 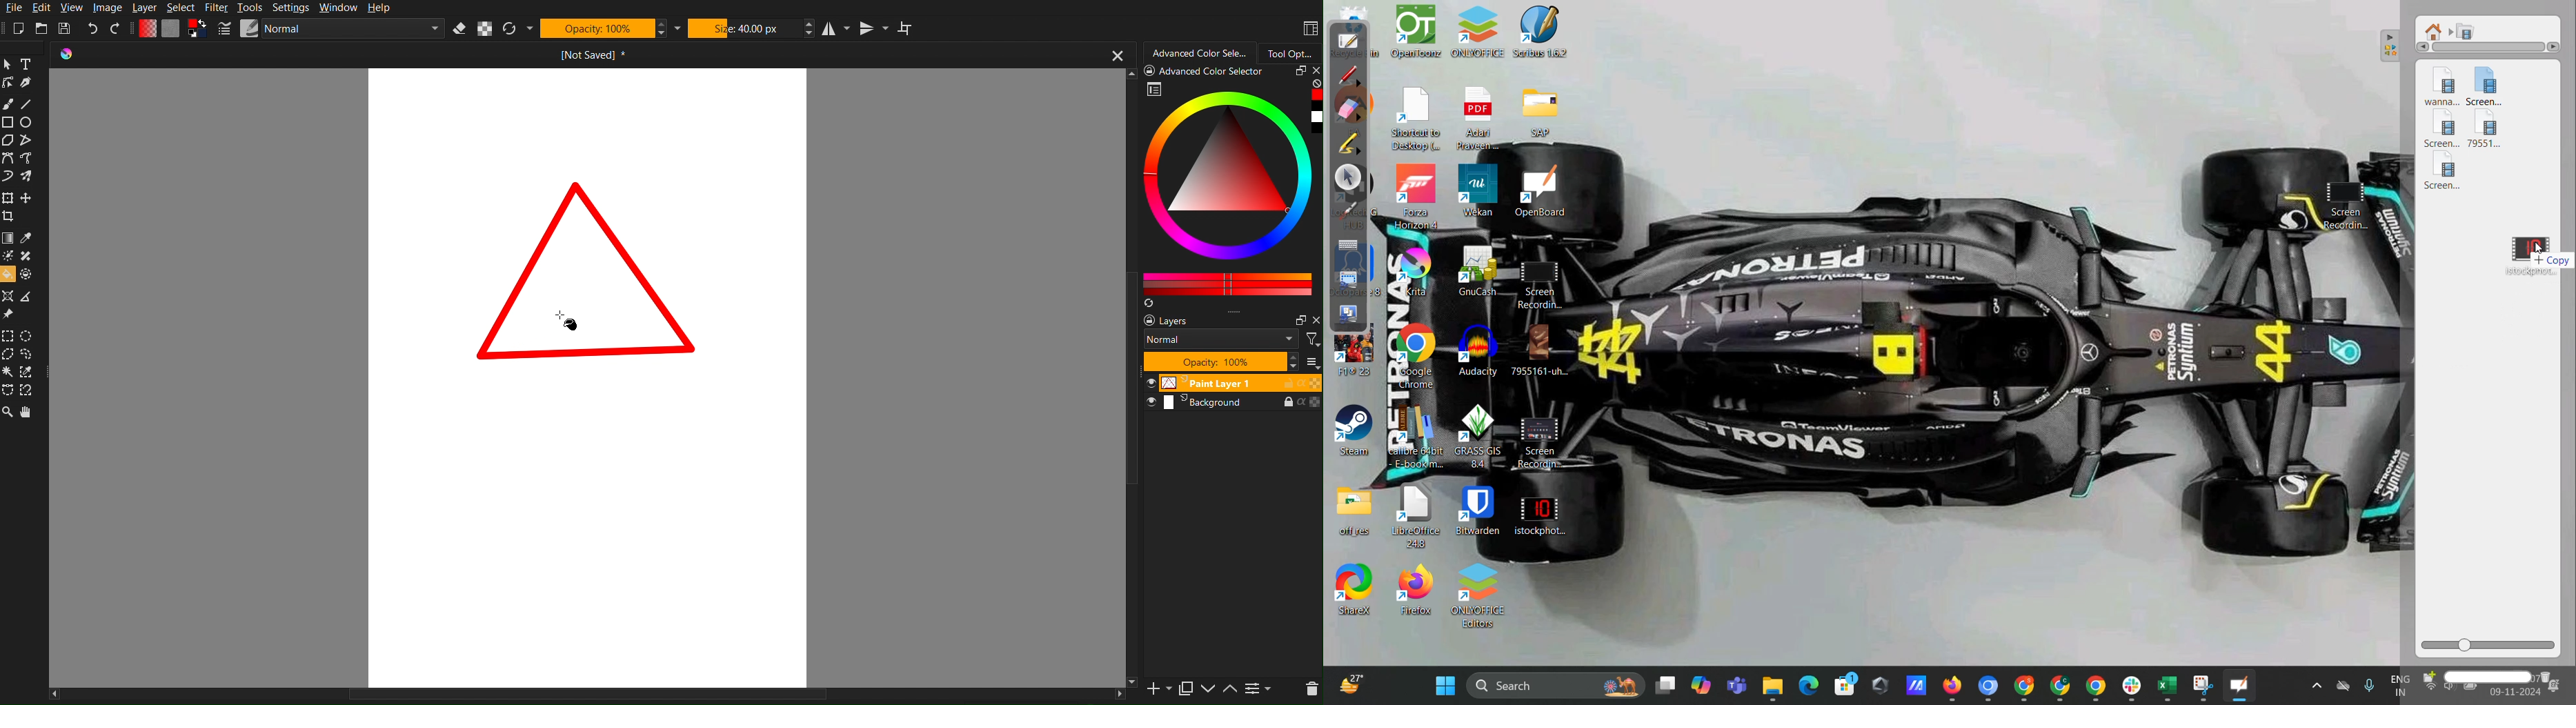 What do you see at coordinates (2314, 682) in the screenshot?
I see `Show hidden icons` at bounding box center [2314, 682].